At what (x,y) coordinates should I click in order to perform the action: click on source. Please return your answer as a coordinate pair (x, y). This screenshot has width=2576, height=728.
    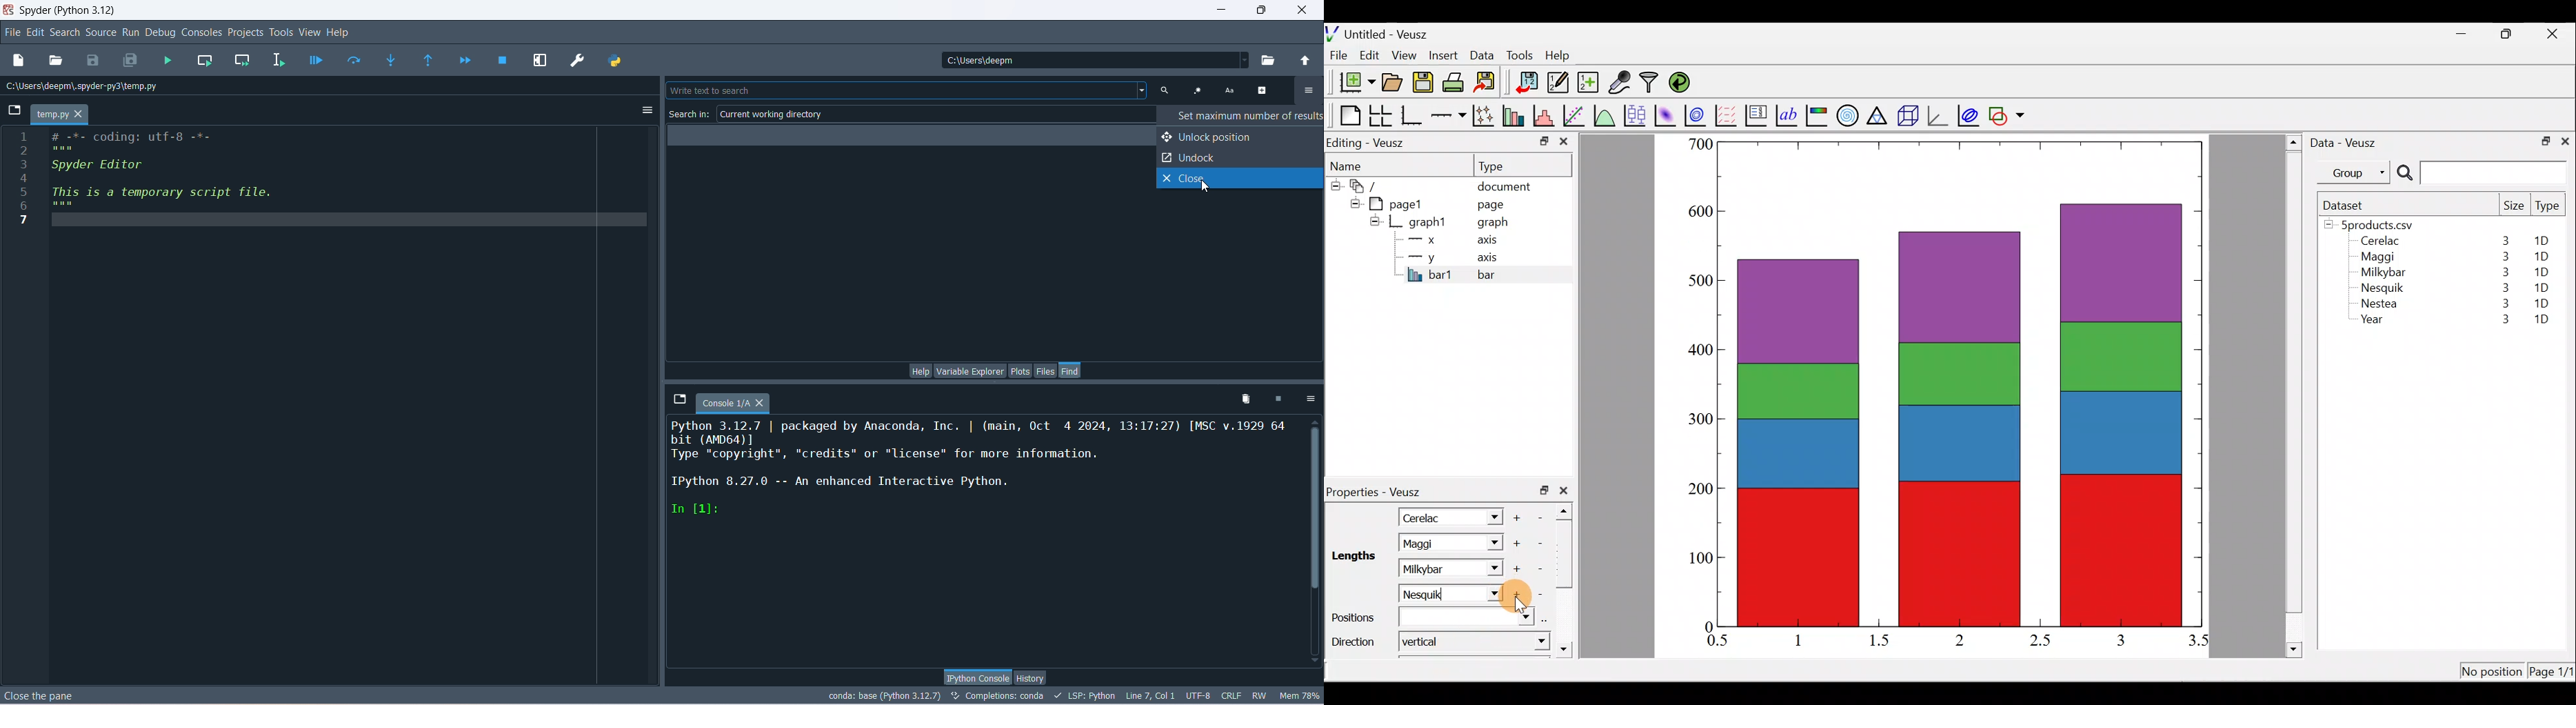
    Looking at the image, I should click on (102, 33).